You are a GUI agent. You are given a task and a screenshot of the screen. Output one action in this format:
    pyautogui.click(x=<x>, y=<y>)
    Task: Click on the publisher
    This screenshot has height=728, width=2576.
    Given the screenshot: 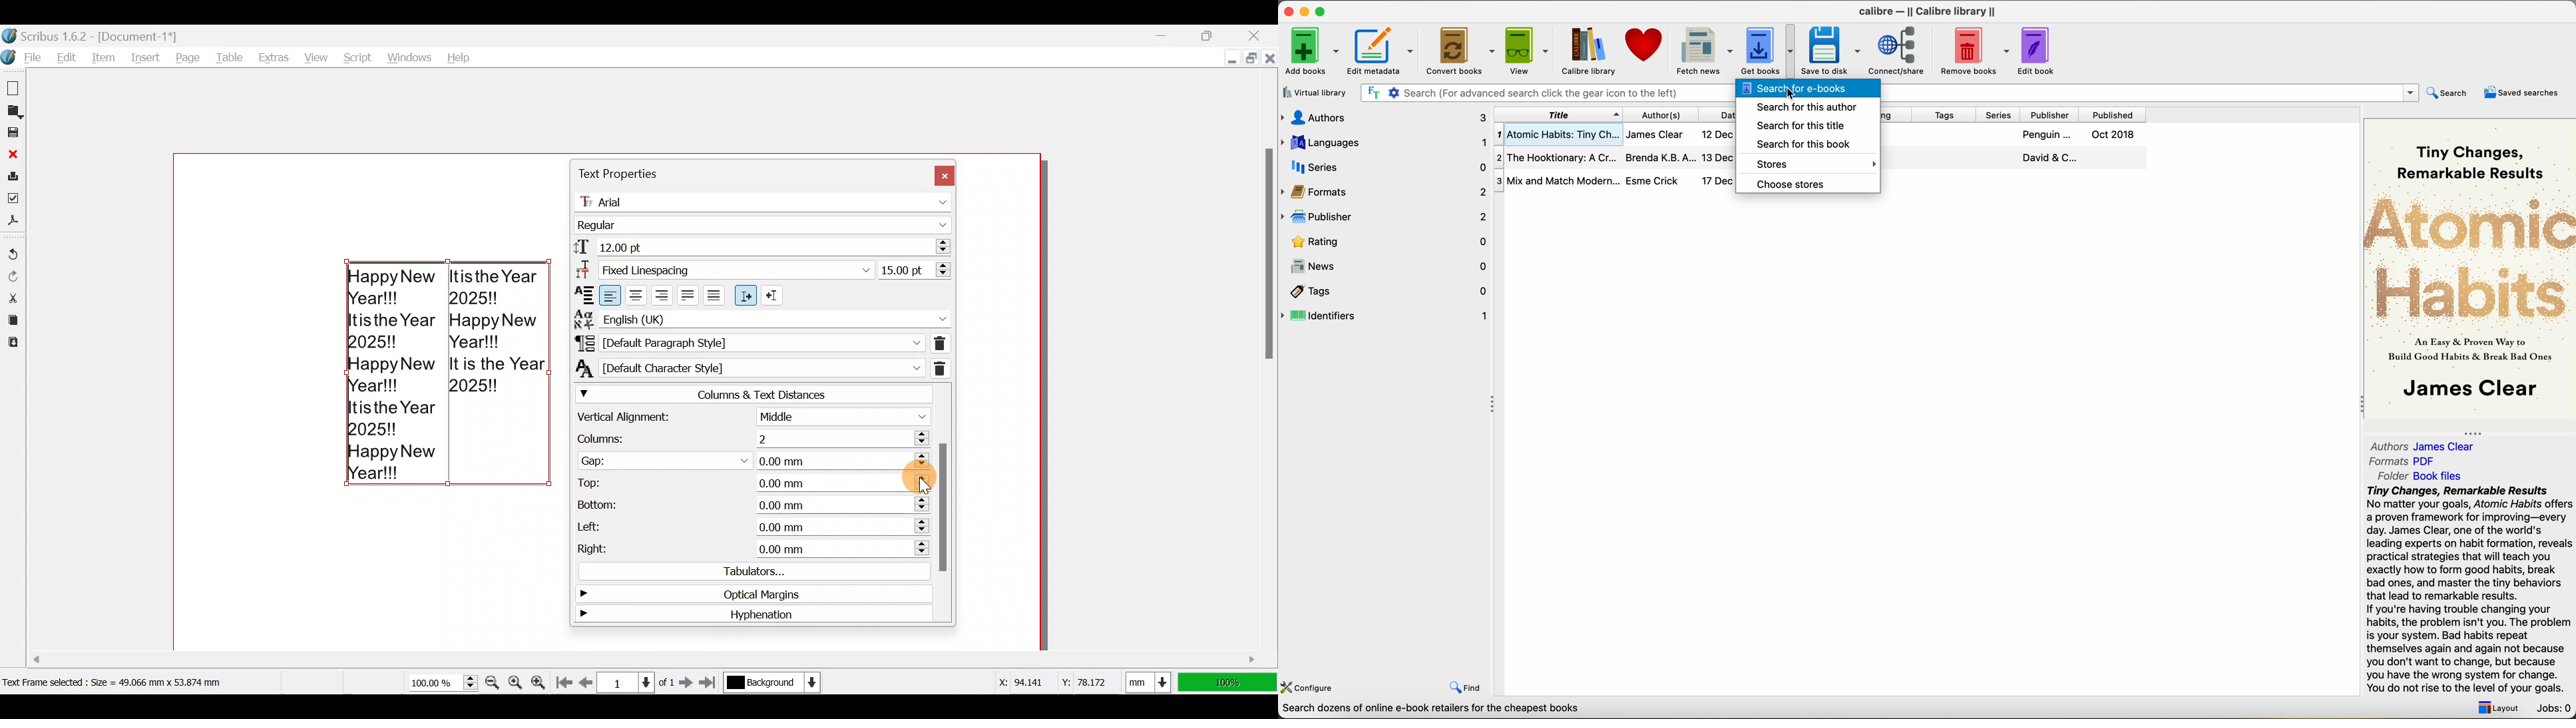 What is the action you would take?
    pyautogui.click(x=1387, y=216)
    